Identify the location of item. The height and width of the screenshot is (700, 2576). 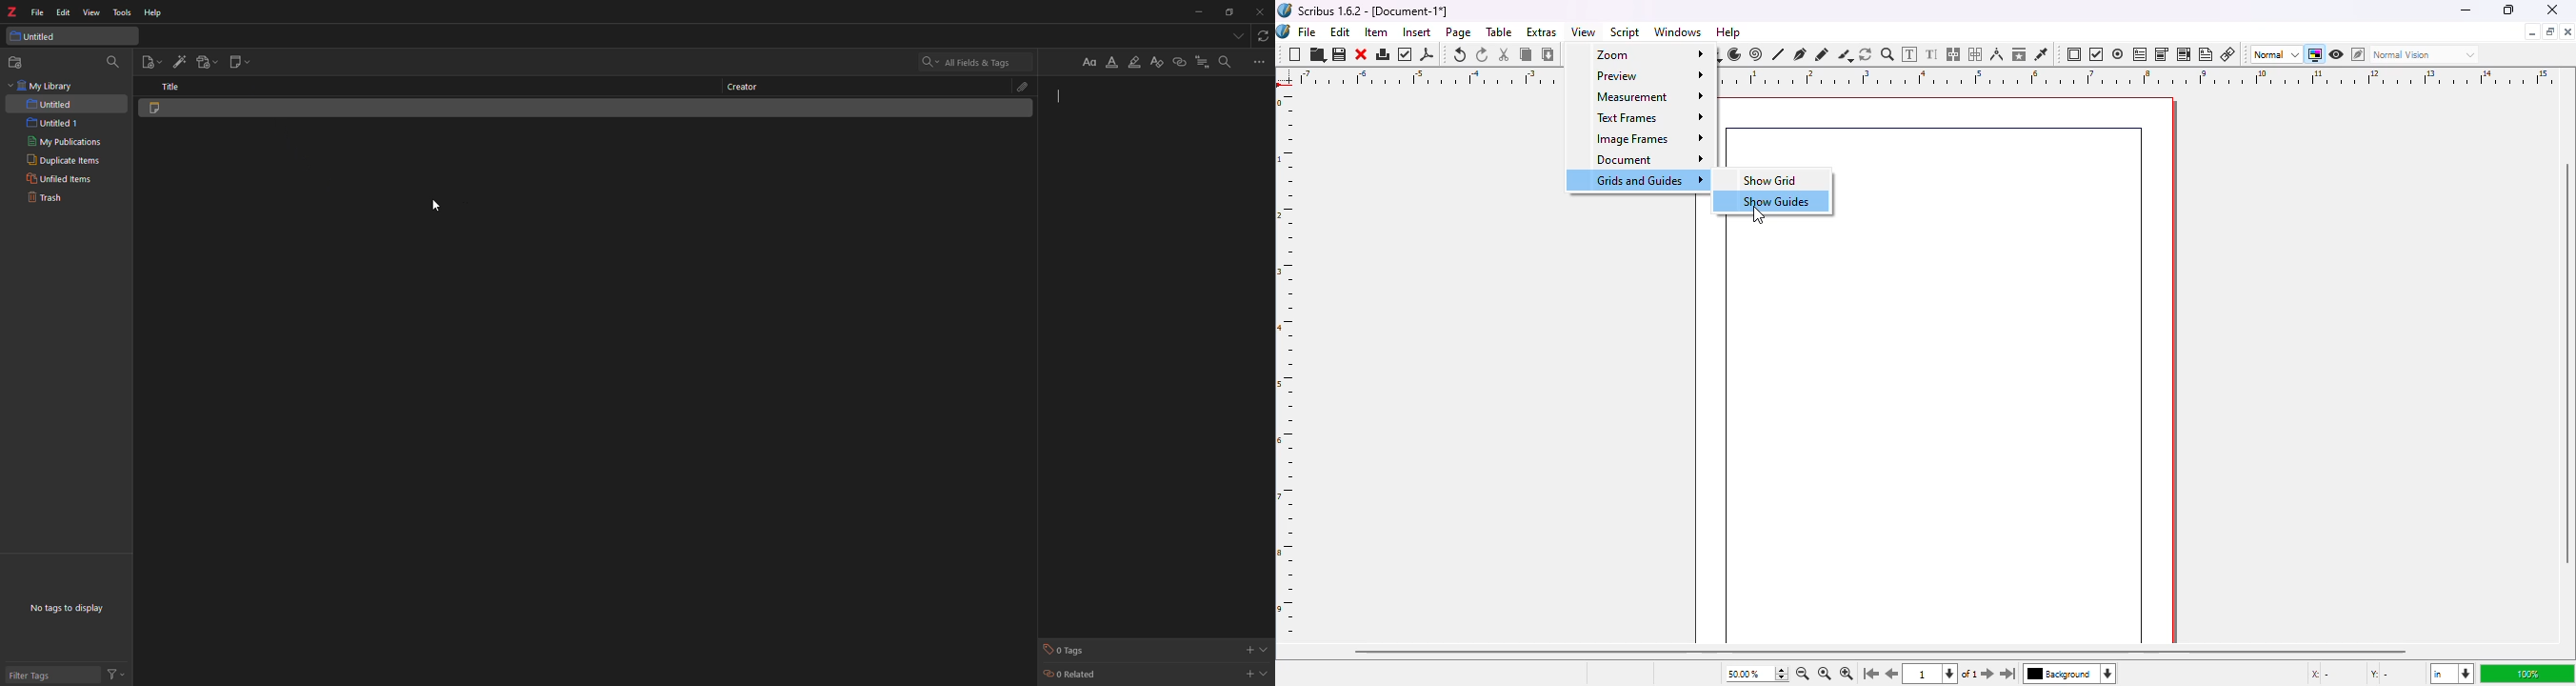
(1377, 32).